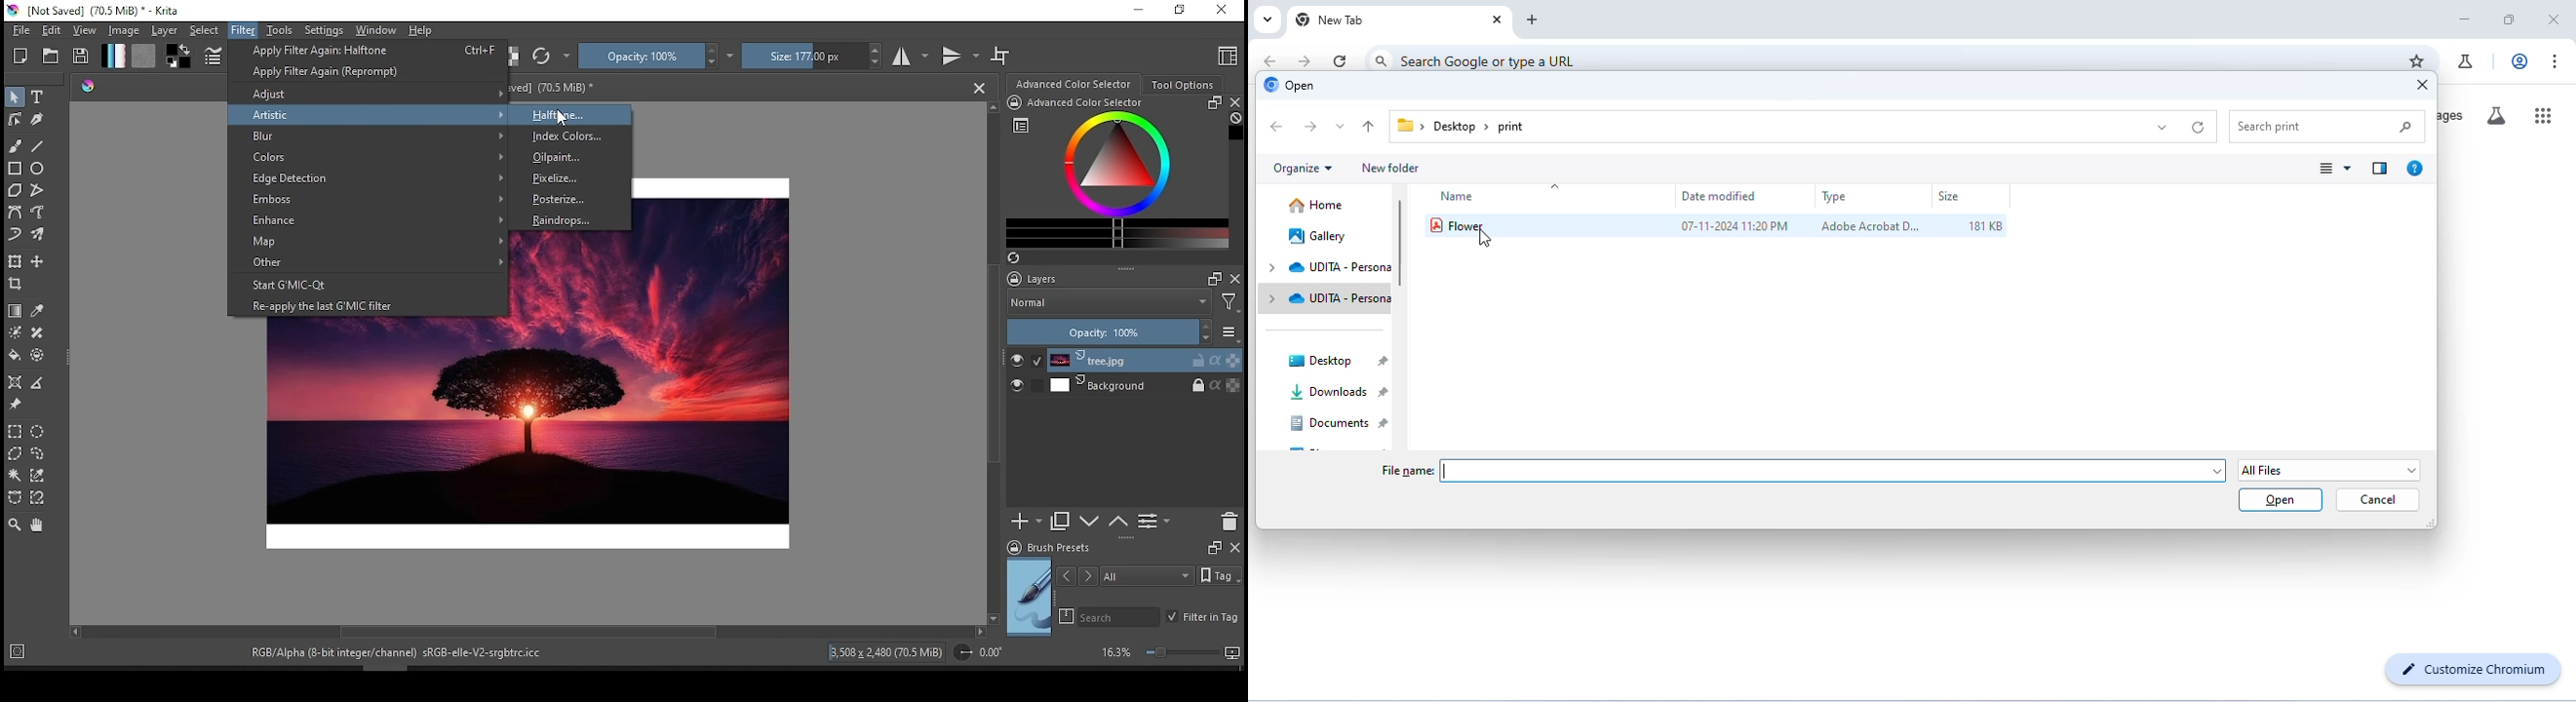  Describe the element at coordinates (1224, 55) in the screenshot. I see `choose workspace` at that location.